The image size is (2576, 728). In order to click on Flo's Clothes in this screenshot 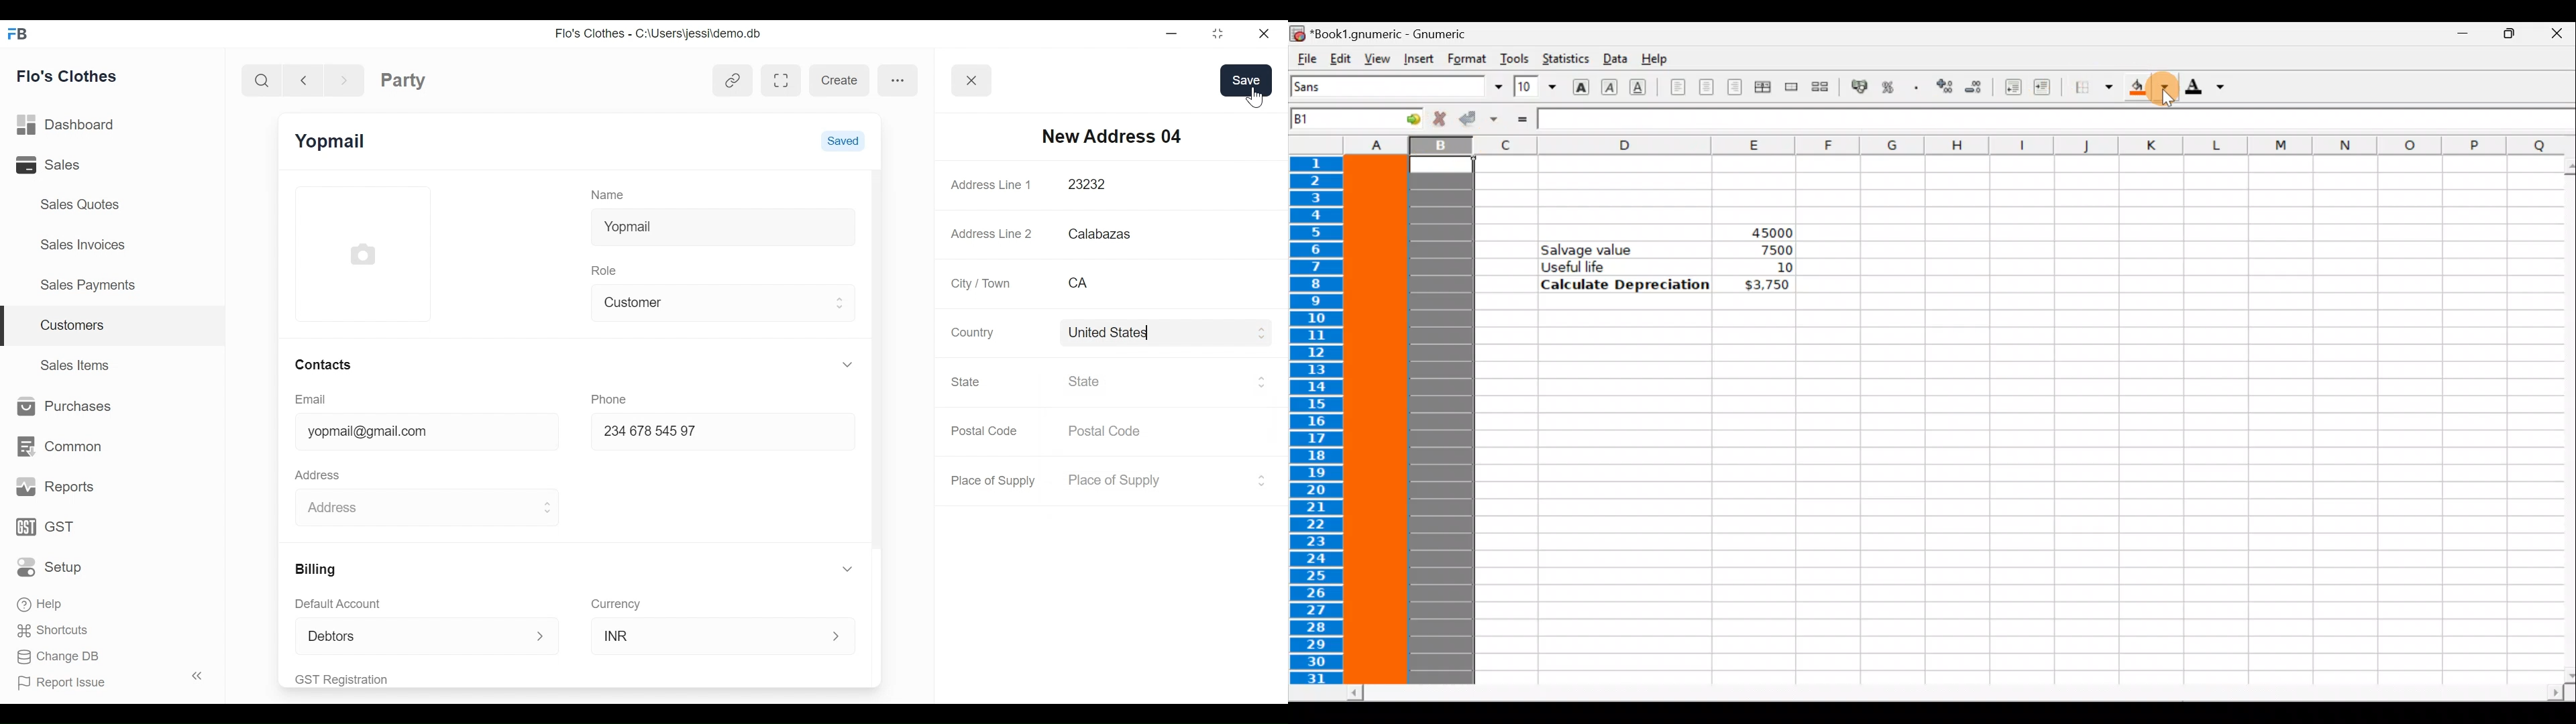, I will do `click(69, 76)`.